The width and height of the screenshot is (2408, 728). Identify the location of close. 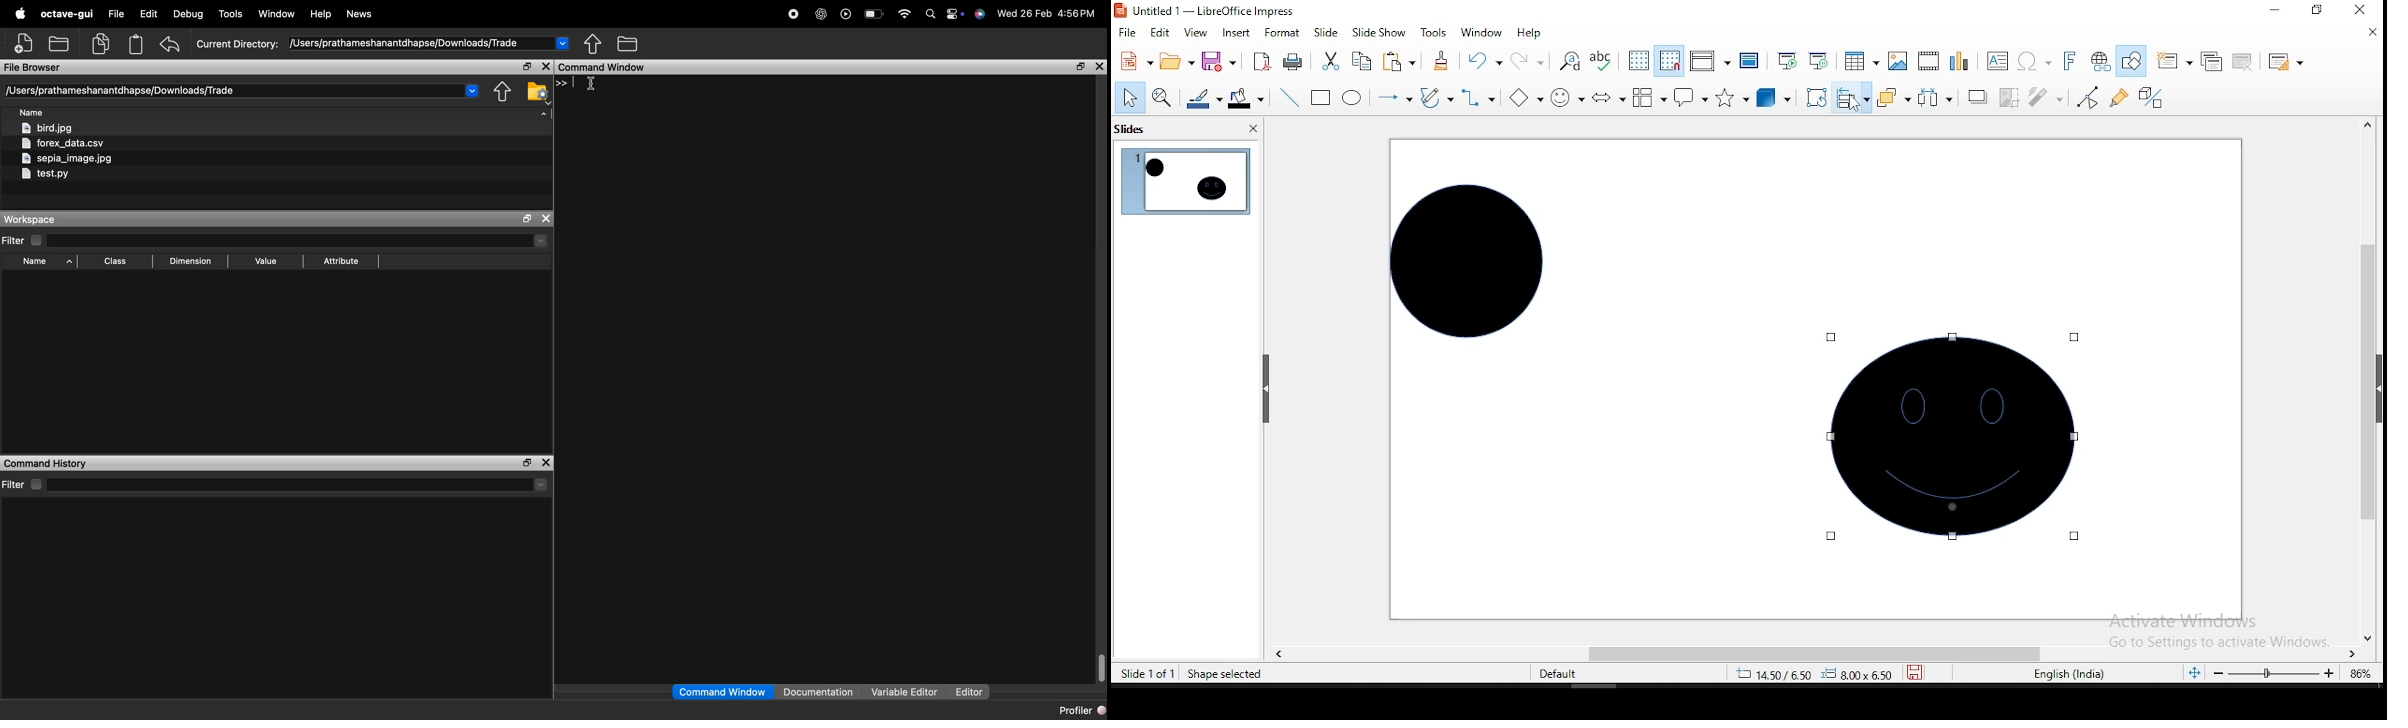
(2368, 32).